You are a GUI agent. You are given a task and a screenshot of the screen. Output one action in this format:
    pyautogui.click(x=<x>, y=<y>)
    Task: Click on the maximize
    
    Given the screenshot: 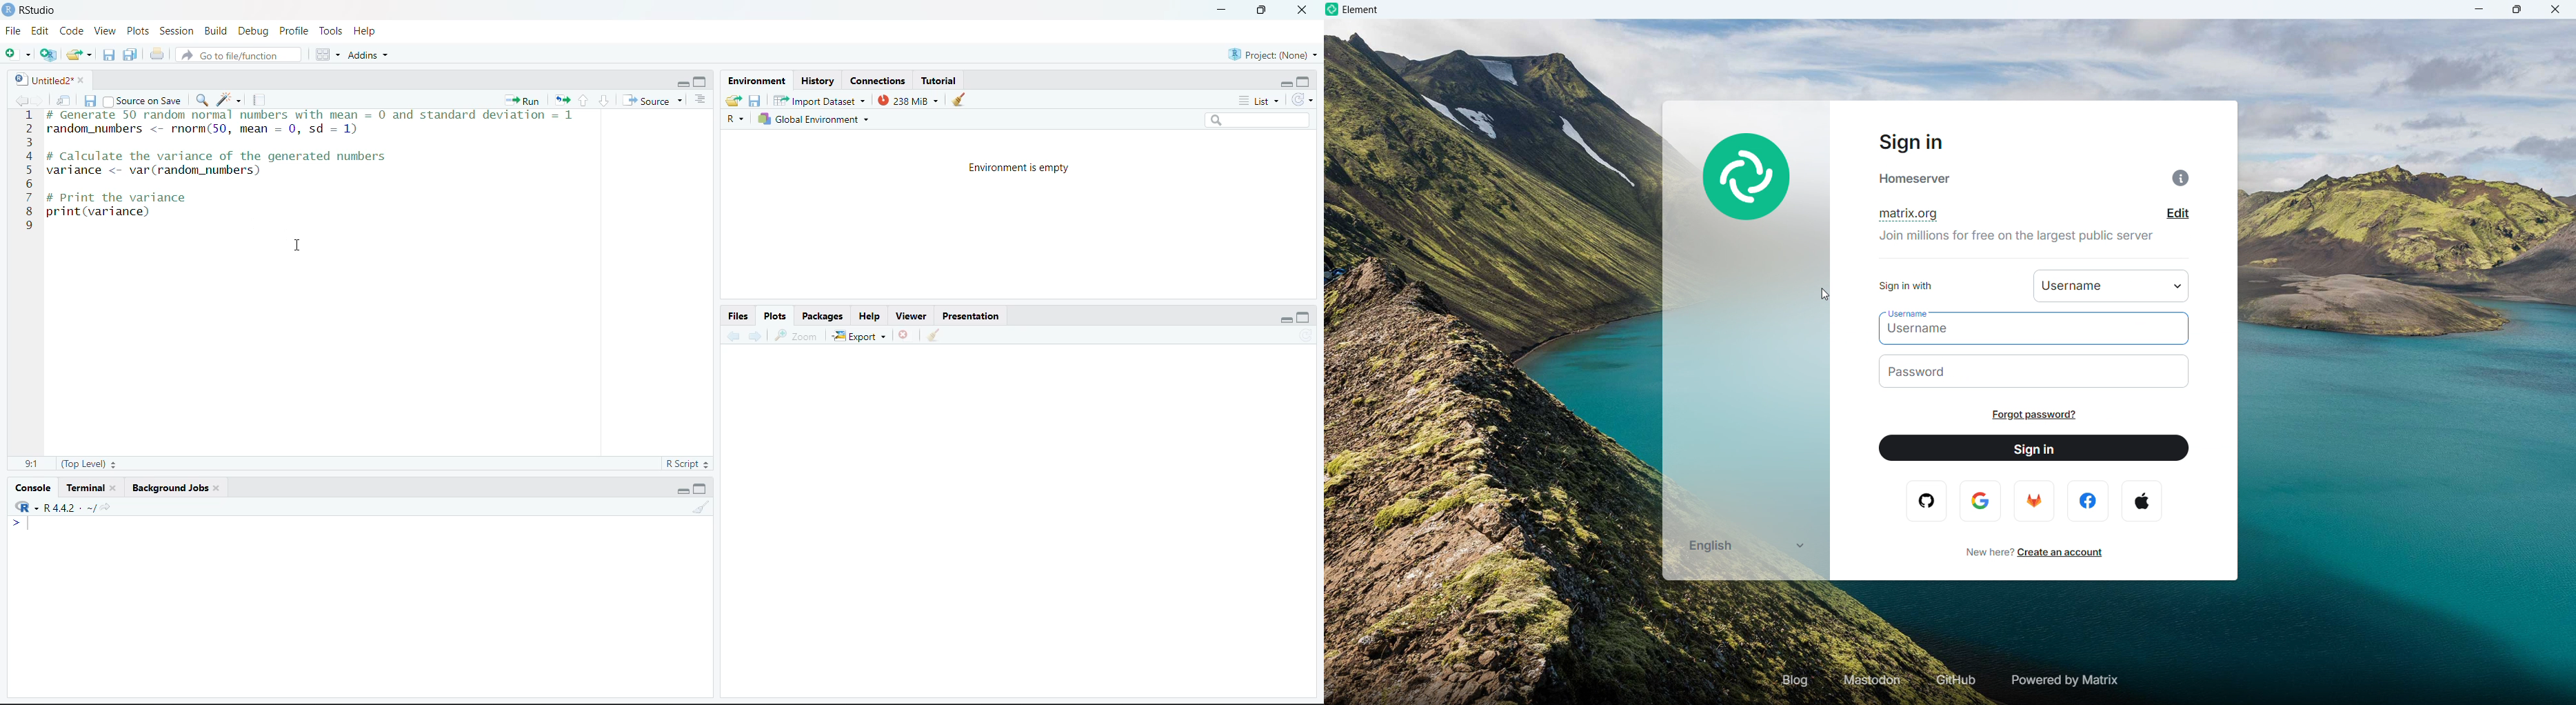 What is the action you would take?
    pyautogui.click(x=1303, y=317)
    